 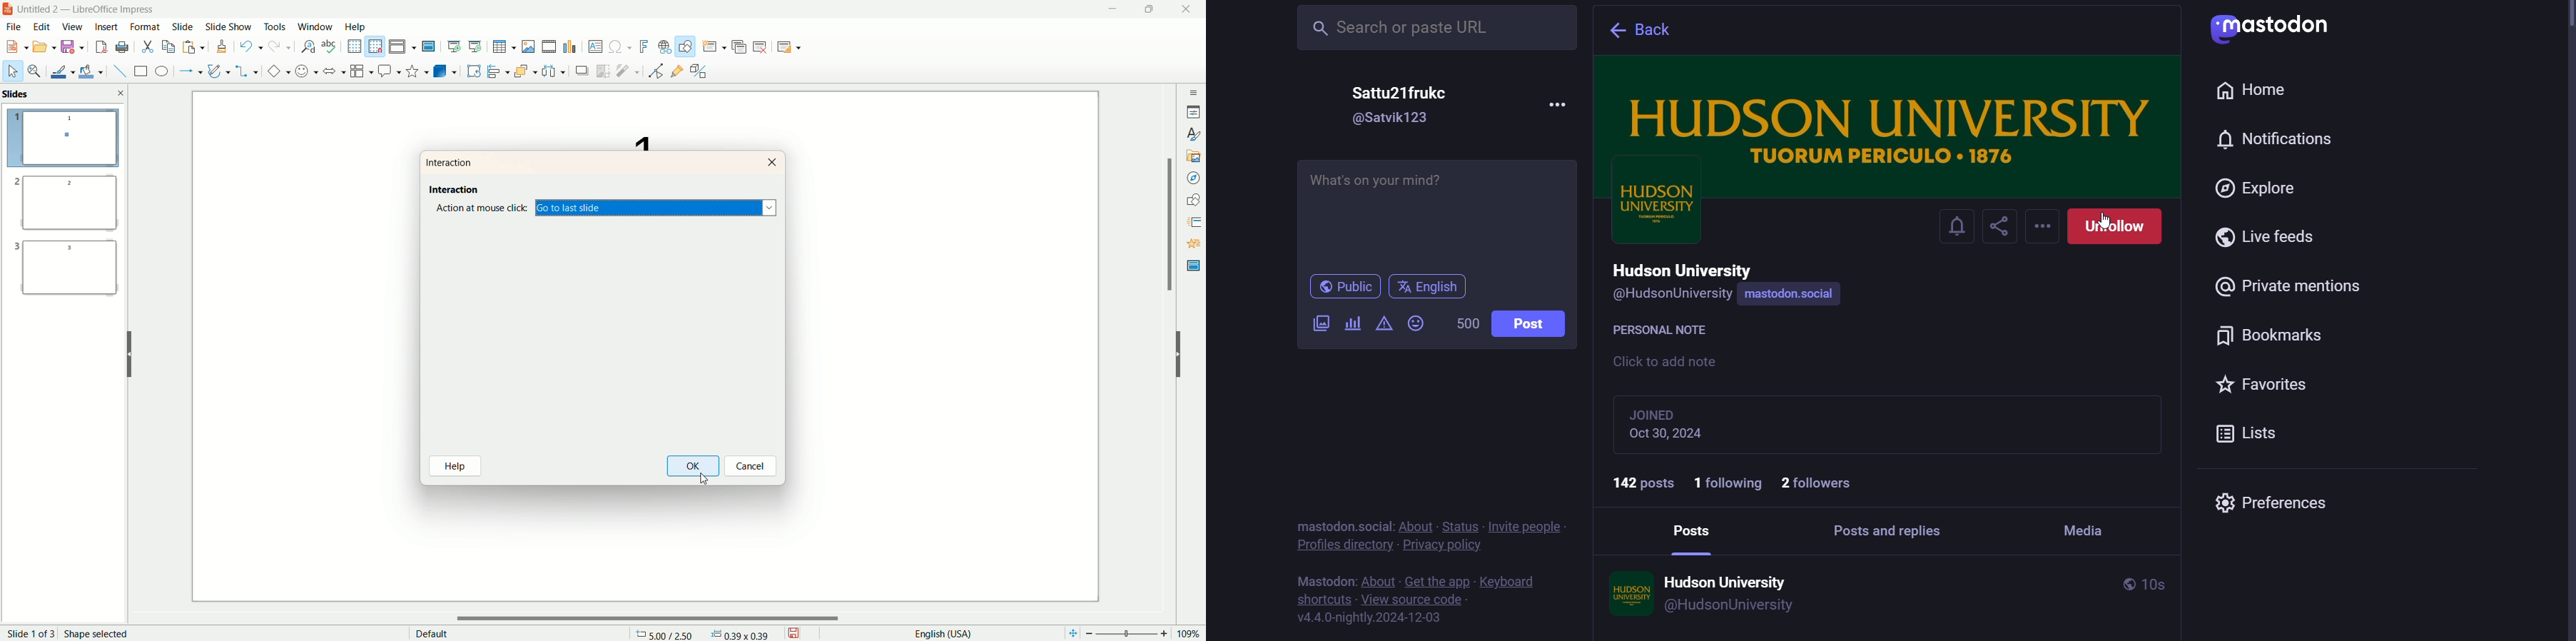 I want to click on 1 following, so click(x=1730, y=484).